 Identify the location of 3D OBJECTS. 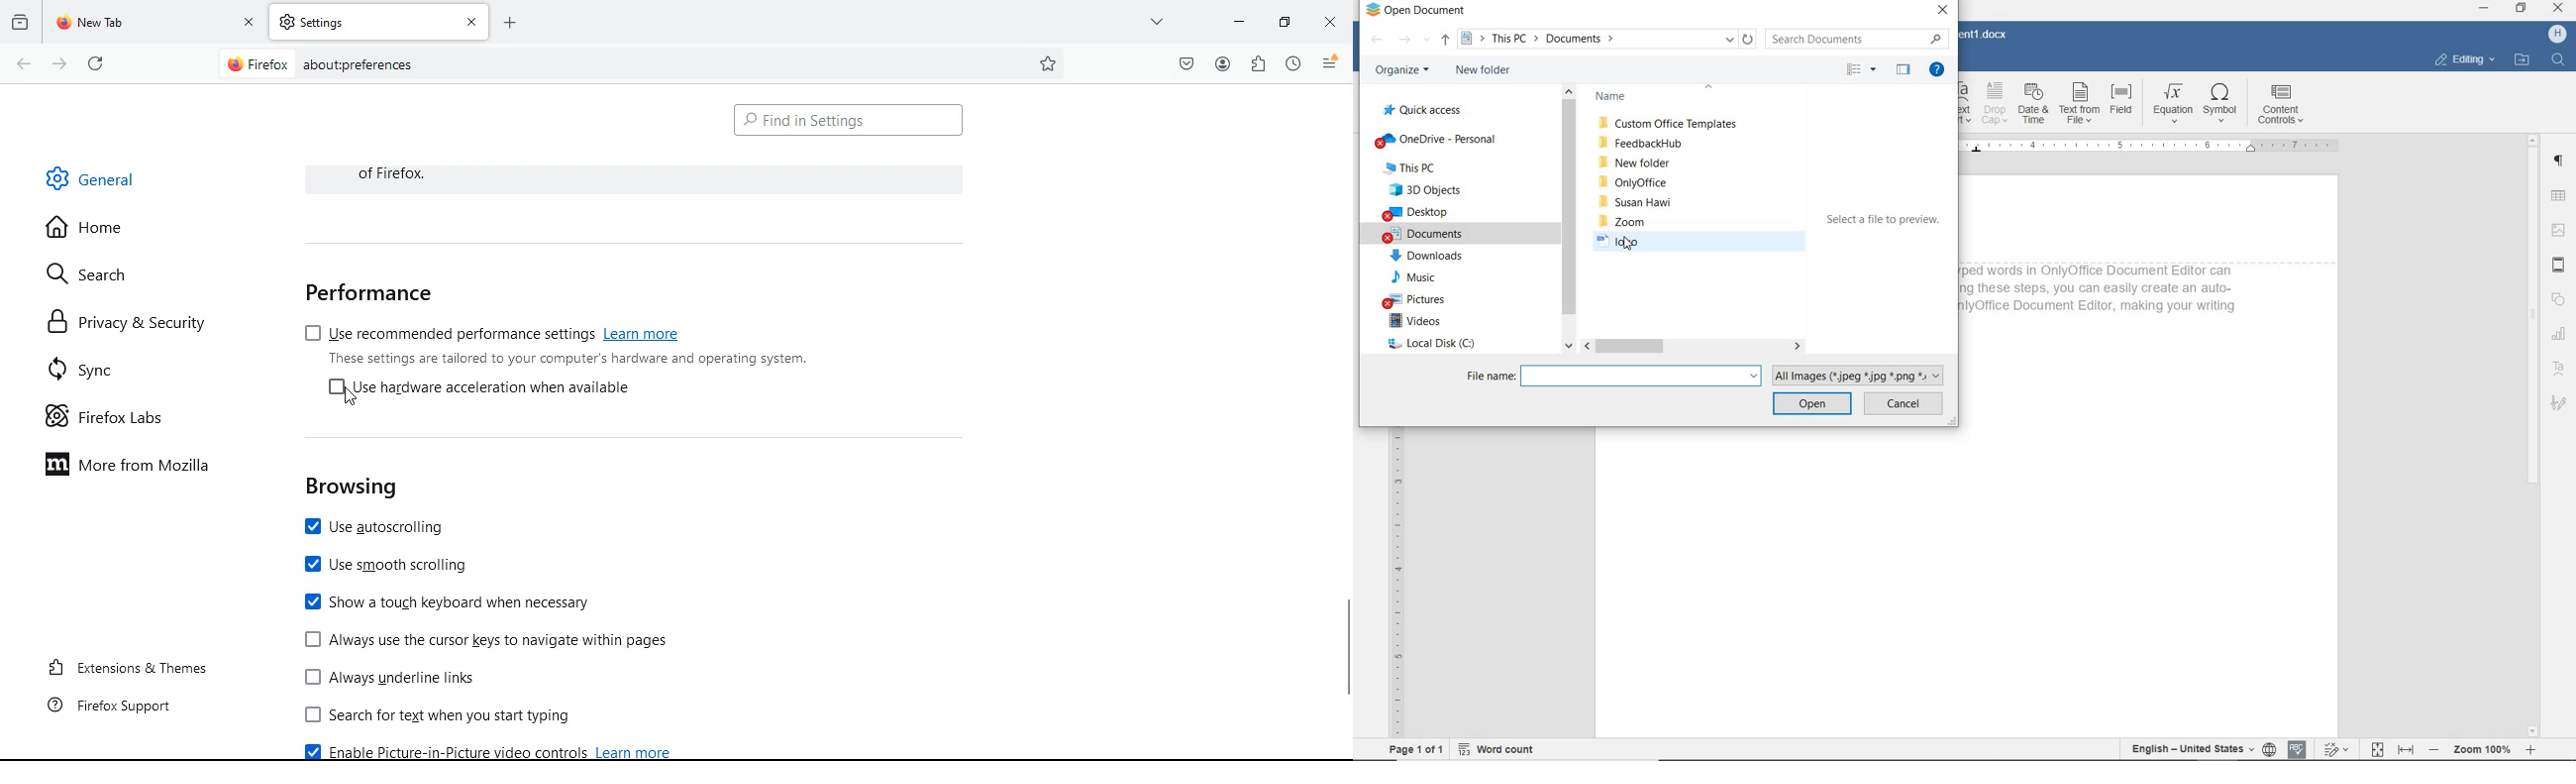
(1424, 190).